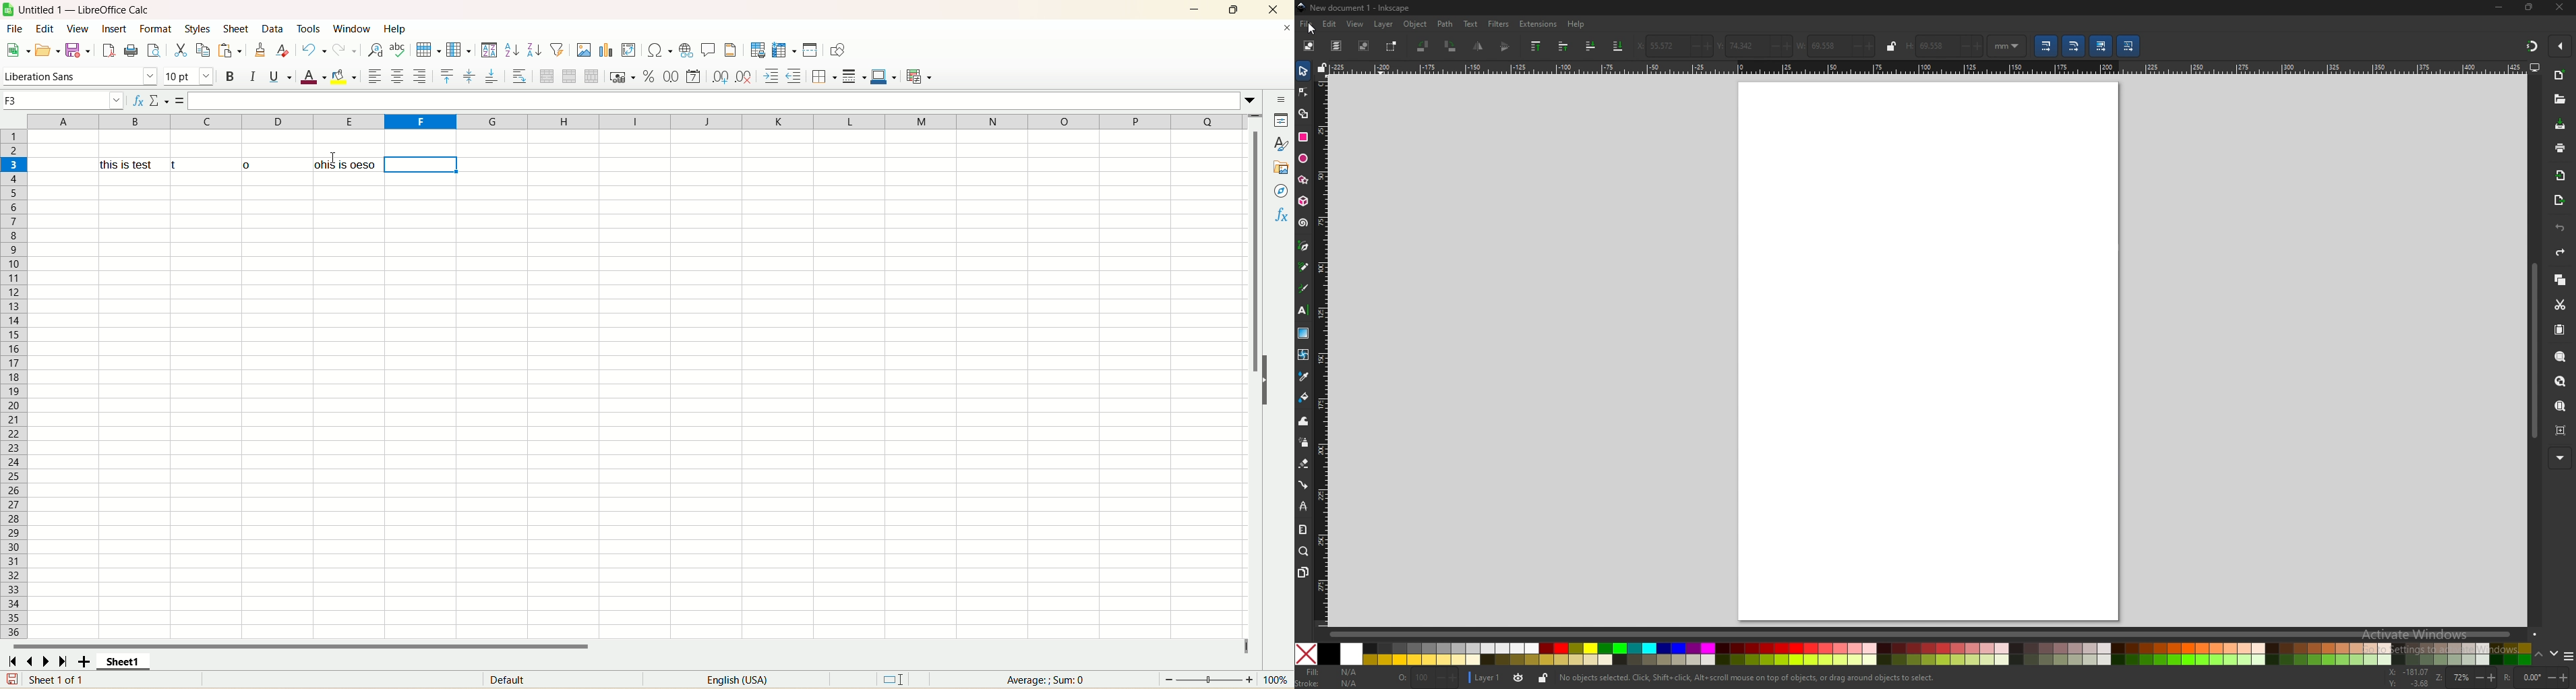  What do you see at coordinates (1543, 678) in the screenshot?
I see `lock current layer` at bounding box center [1543, 678].